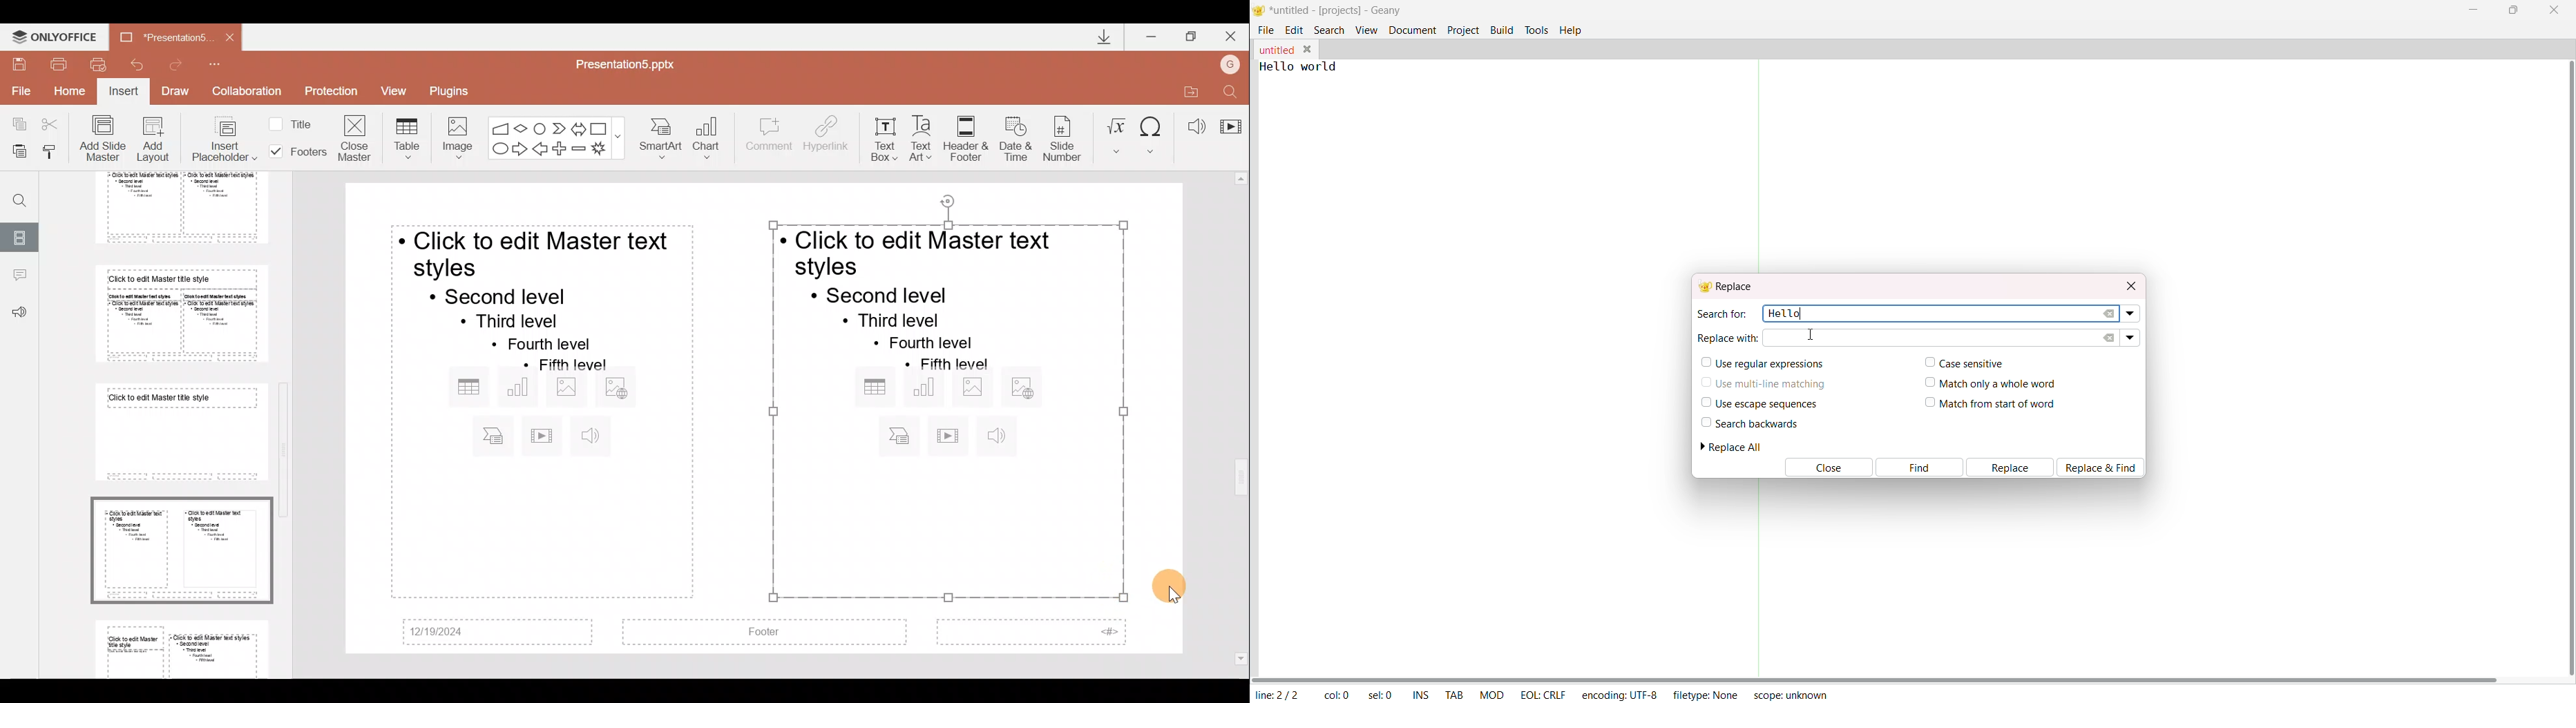  I want to click on search, so click(1330, 29).